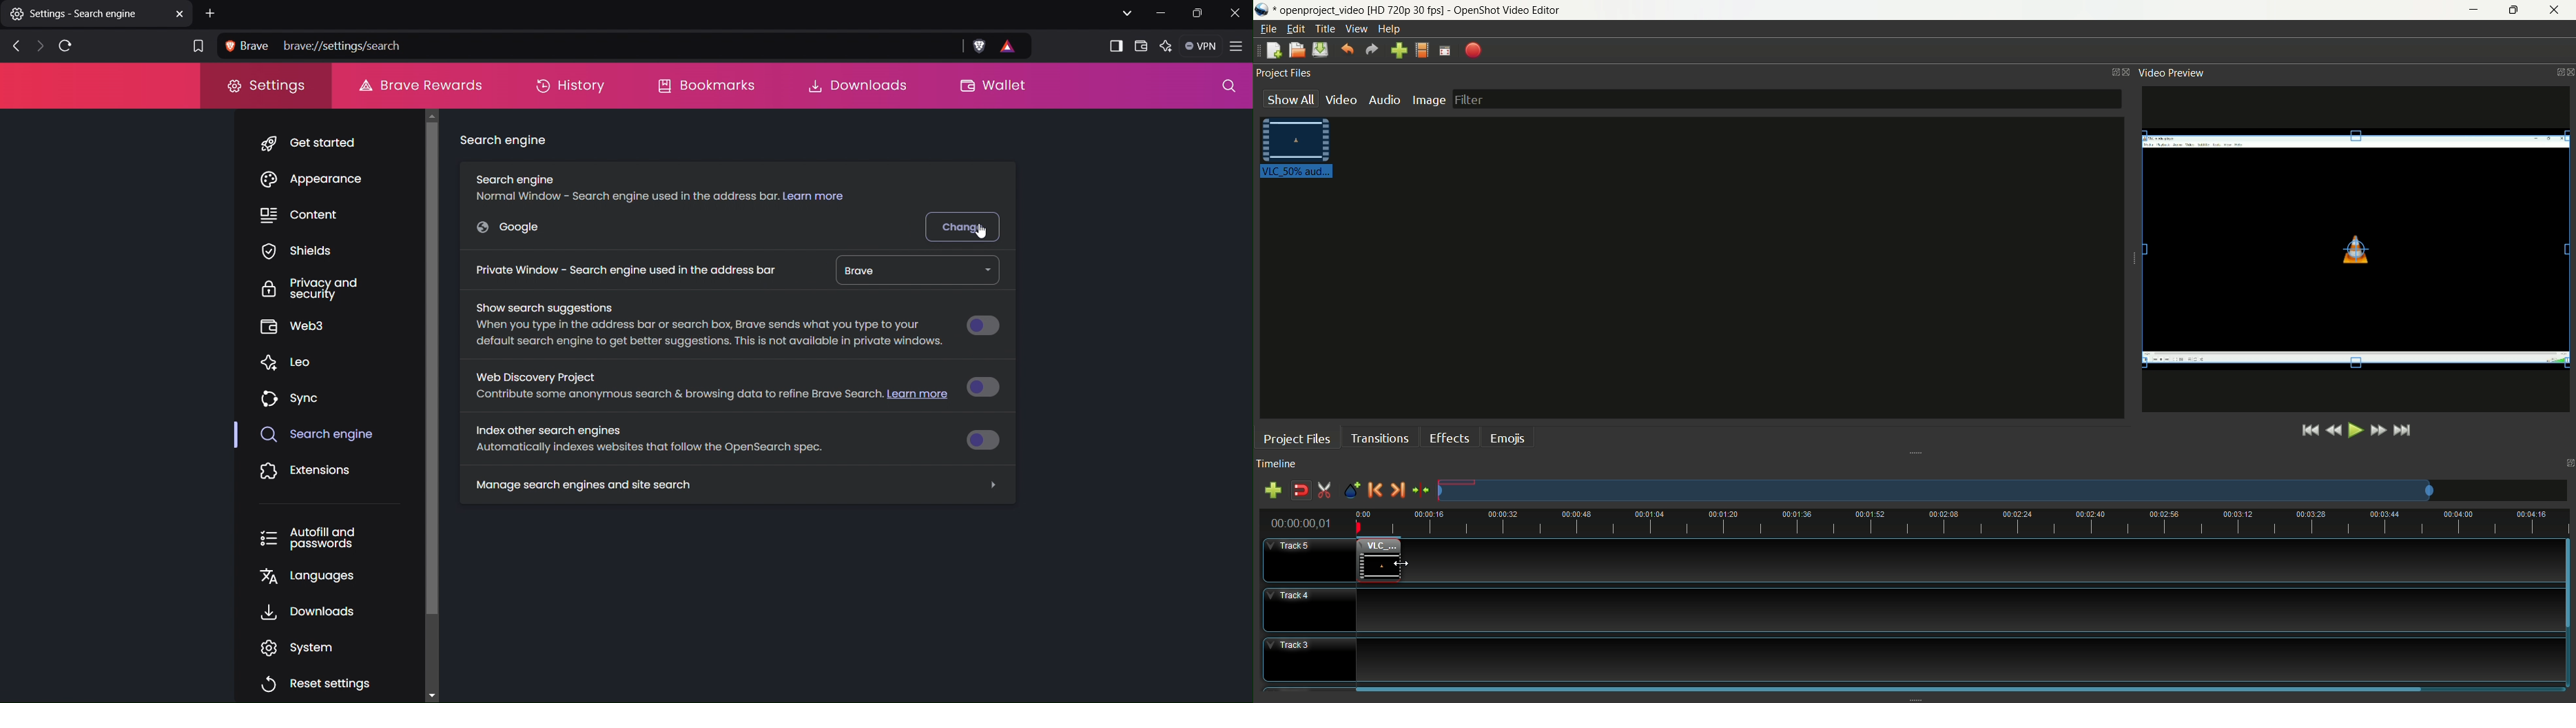 The image size is (2576, 728). Describe the element at coordinates (1199, 14) in the screenshot. I see `Maximize` at that location.